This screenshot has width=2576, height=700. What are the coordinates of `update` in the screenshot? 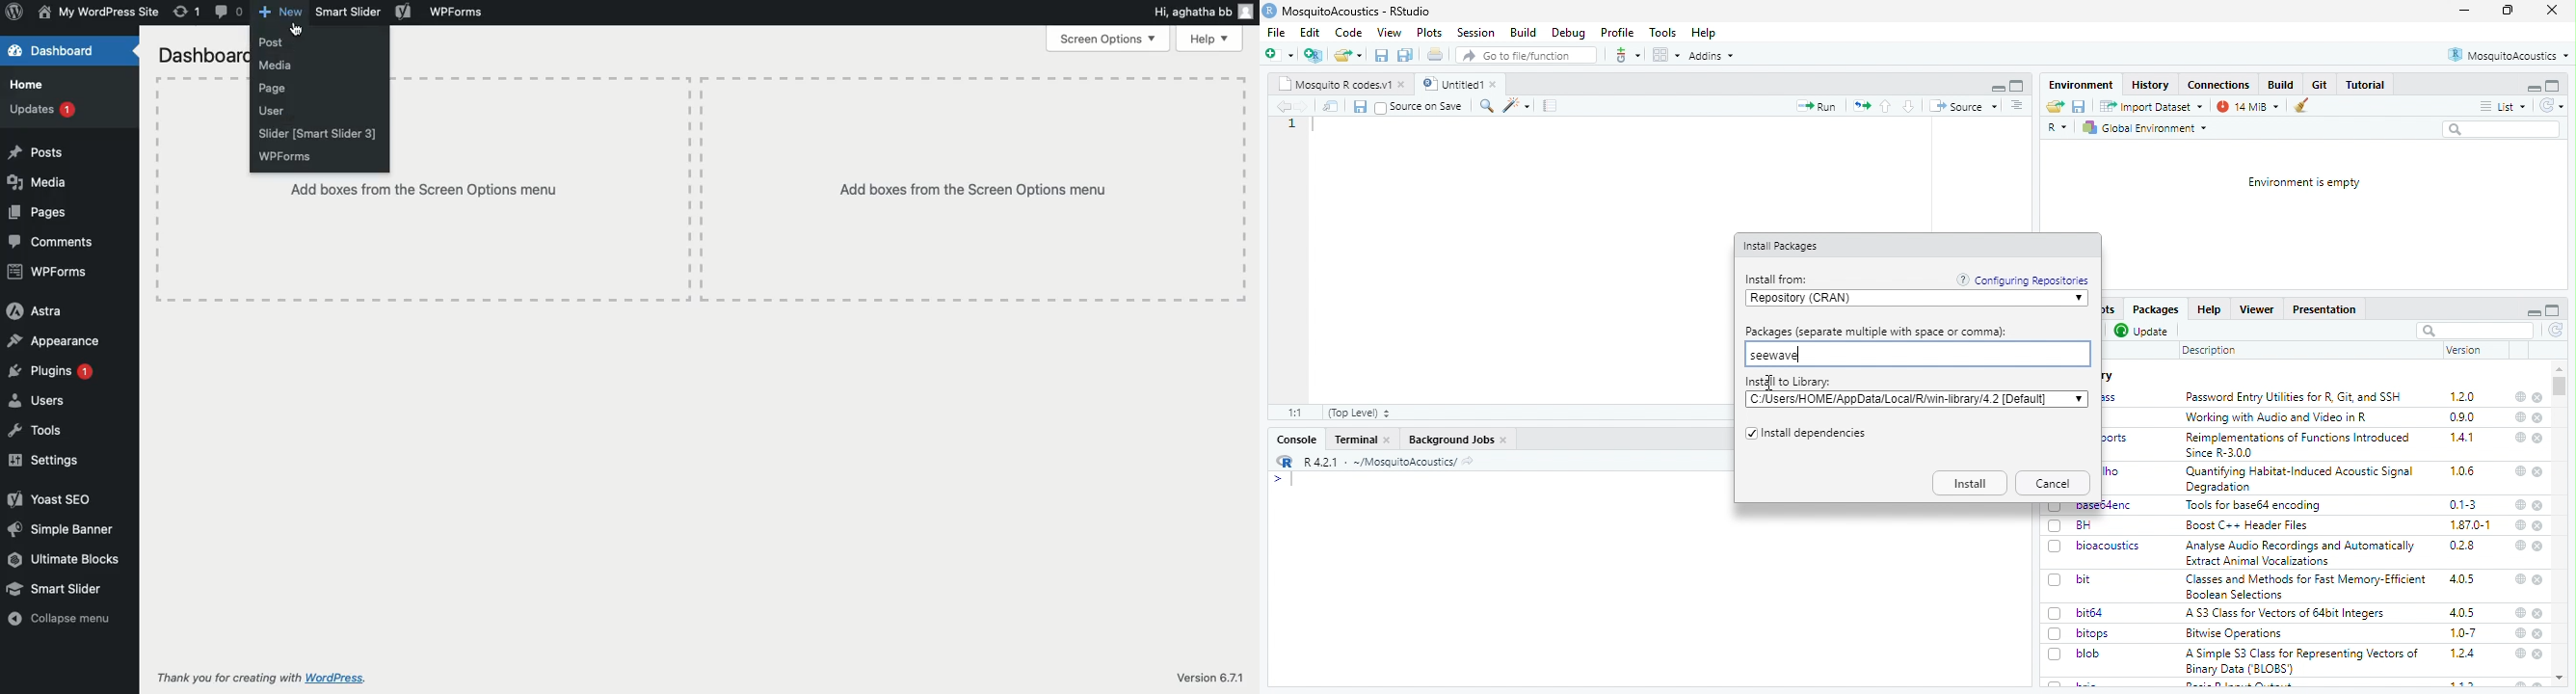 It's located at (2143, 332).